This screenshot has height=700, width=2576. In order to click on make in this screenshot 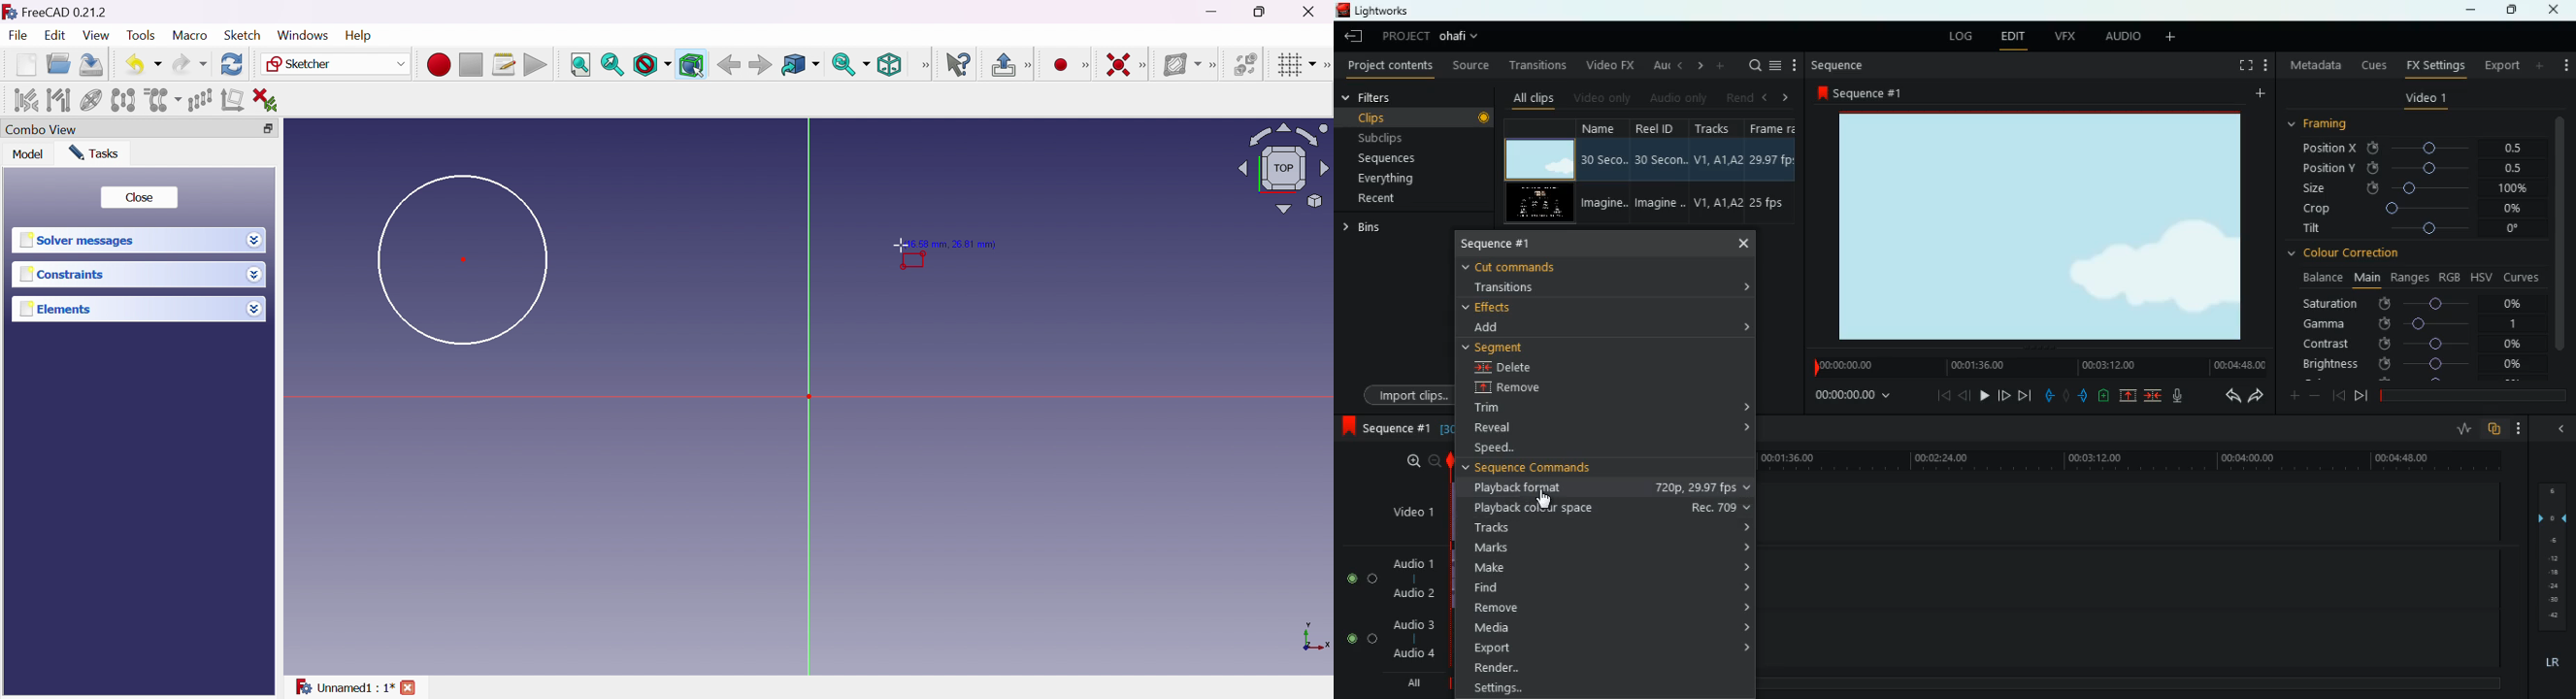, I will do `click(1612, 567)`.